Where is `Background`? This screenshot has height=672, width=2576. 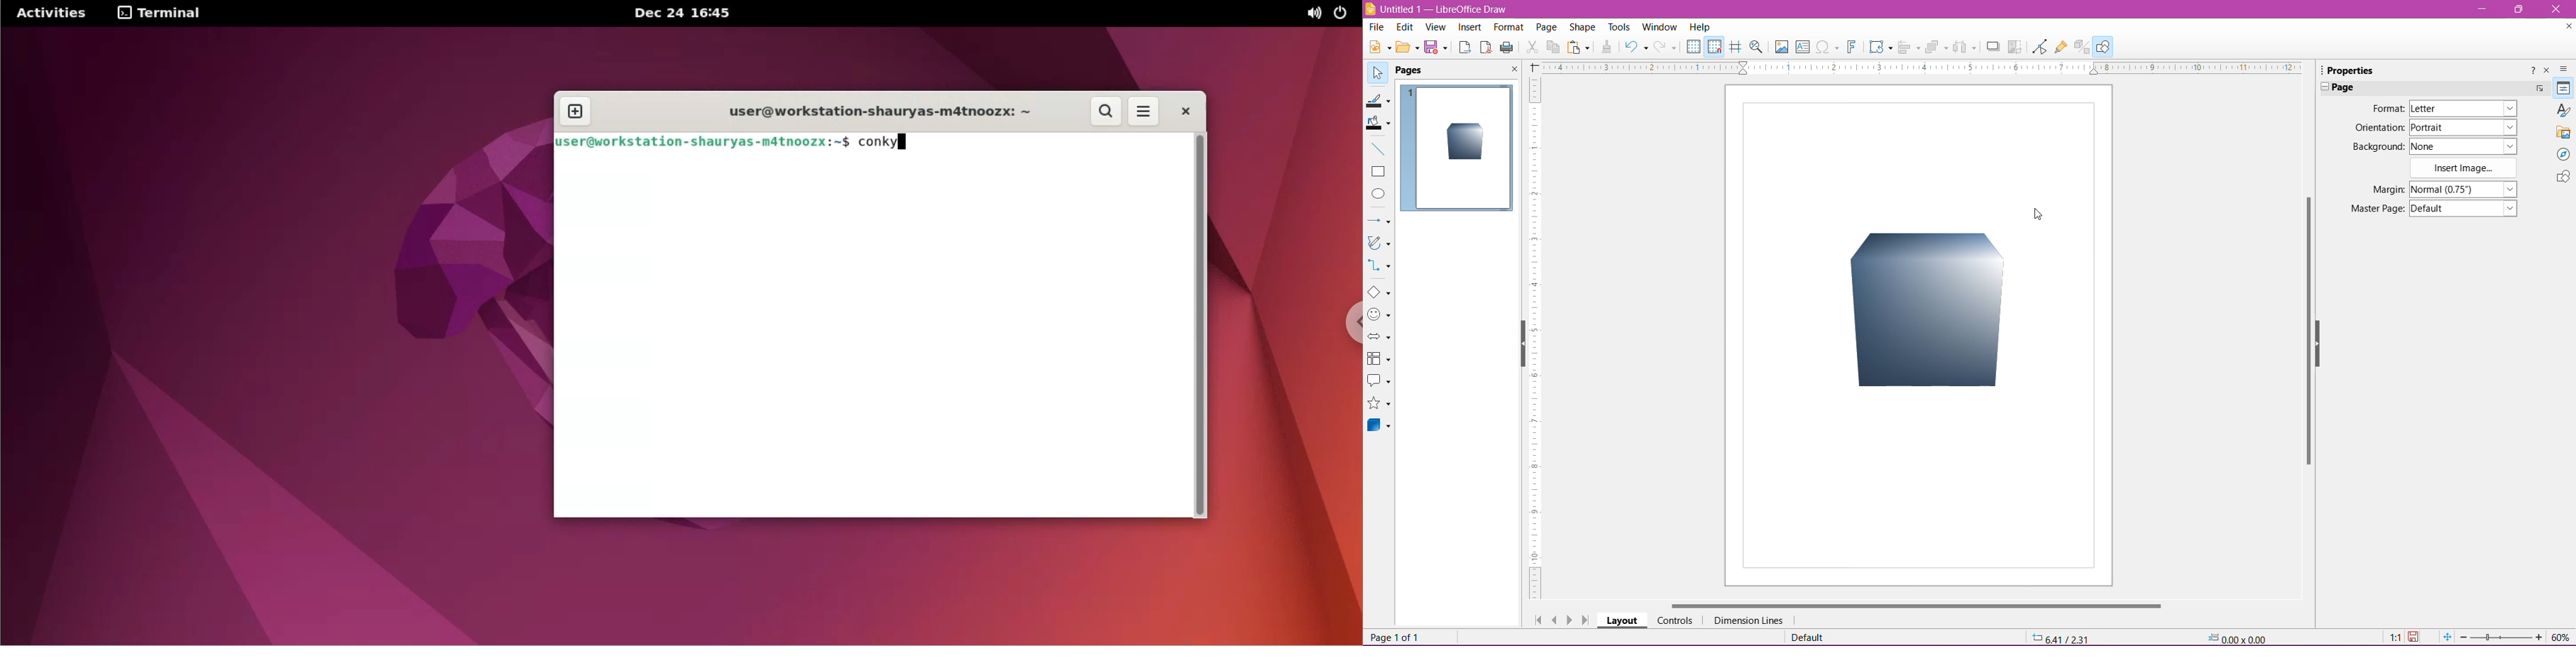
Background is located at coordinates (2377, 147).